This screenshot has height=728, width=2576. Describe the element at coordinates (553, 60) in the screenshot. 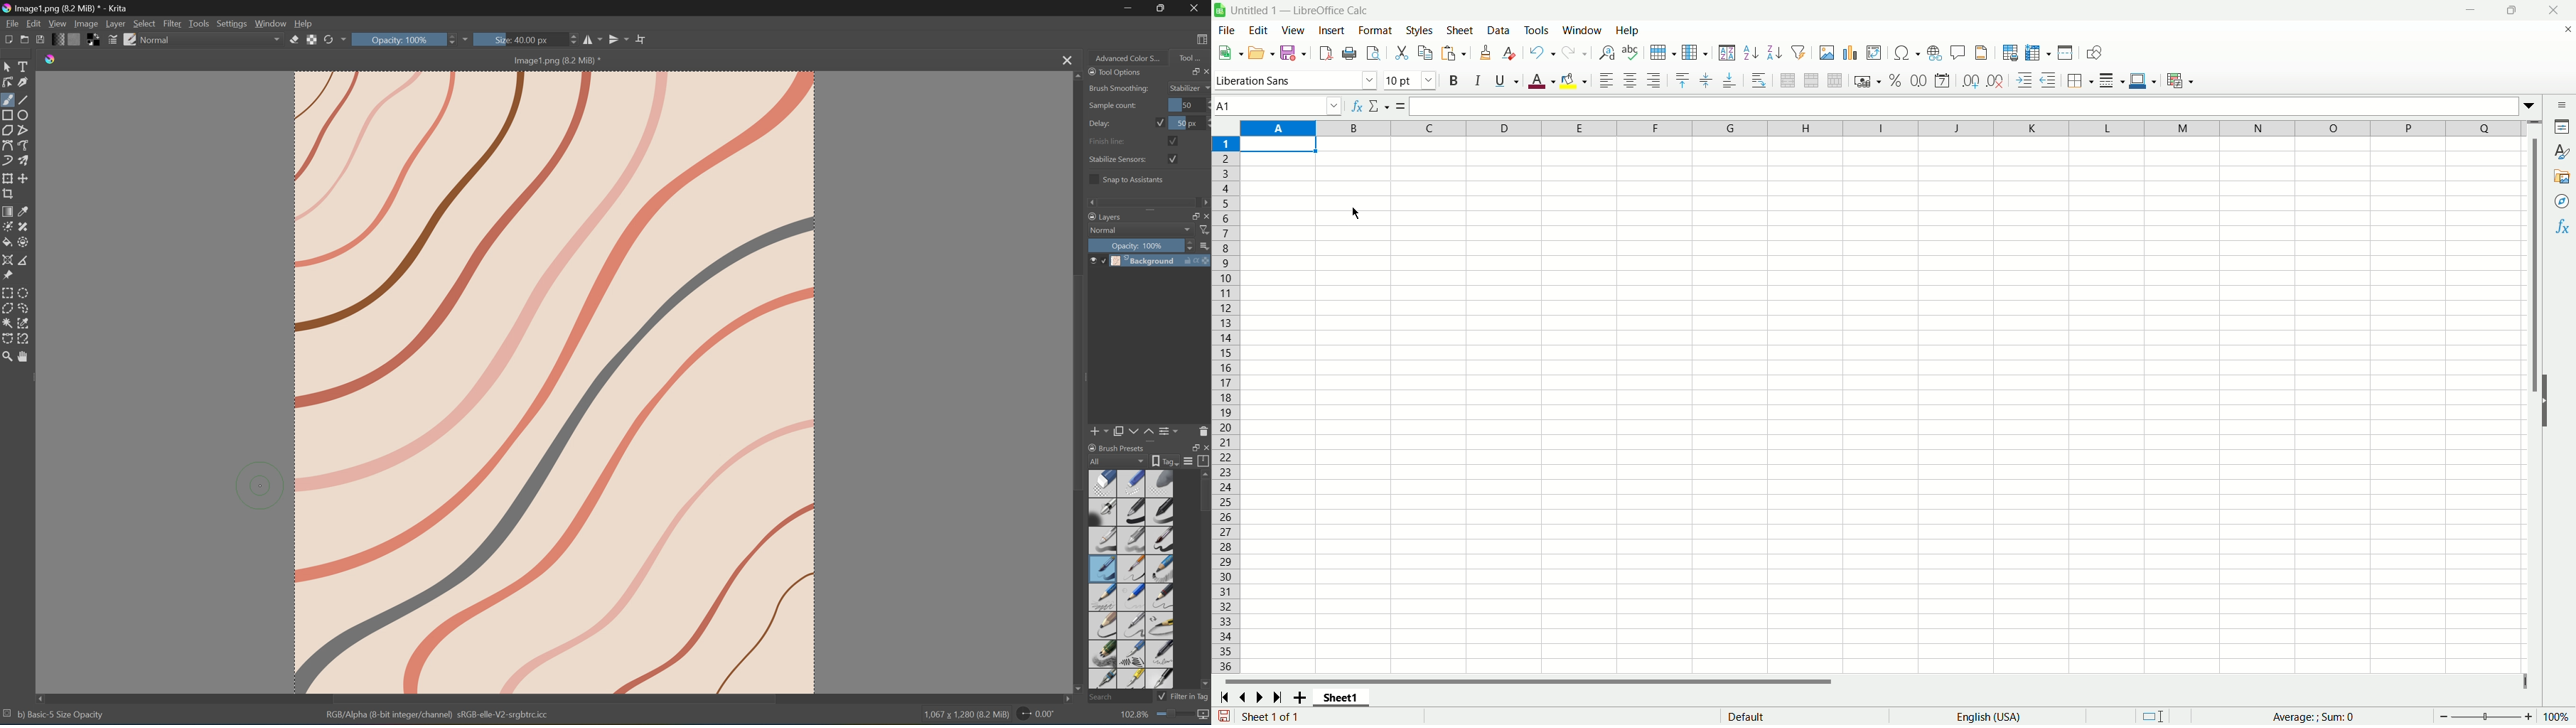

I see `Image1.png (8.2 MB)` at that location.